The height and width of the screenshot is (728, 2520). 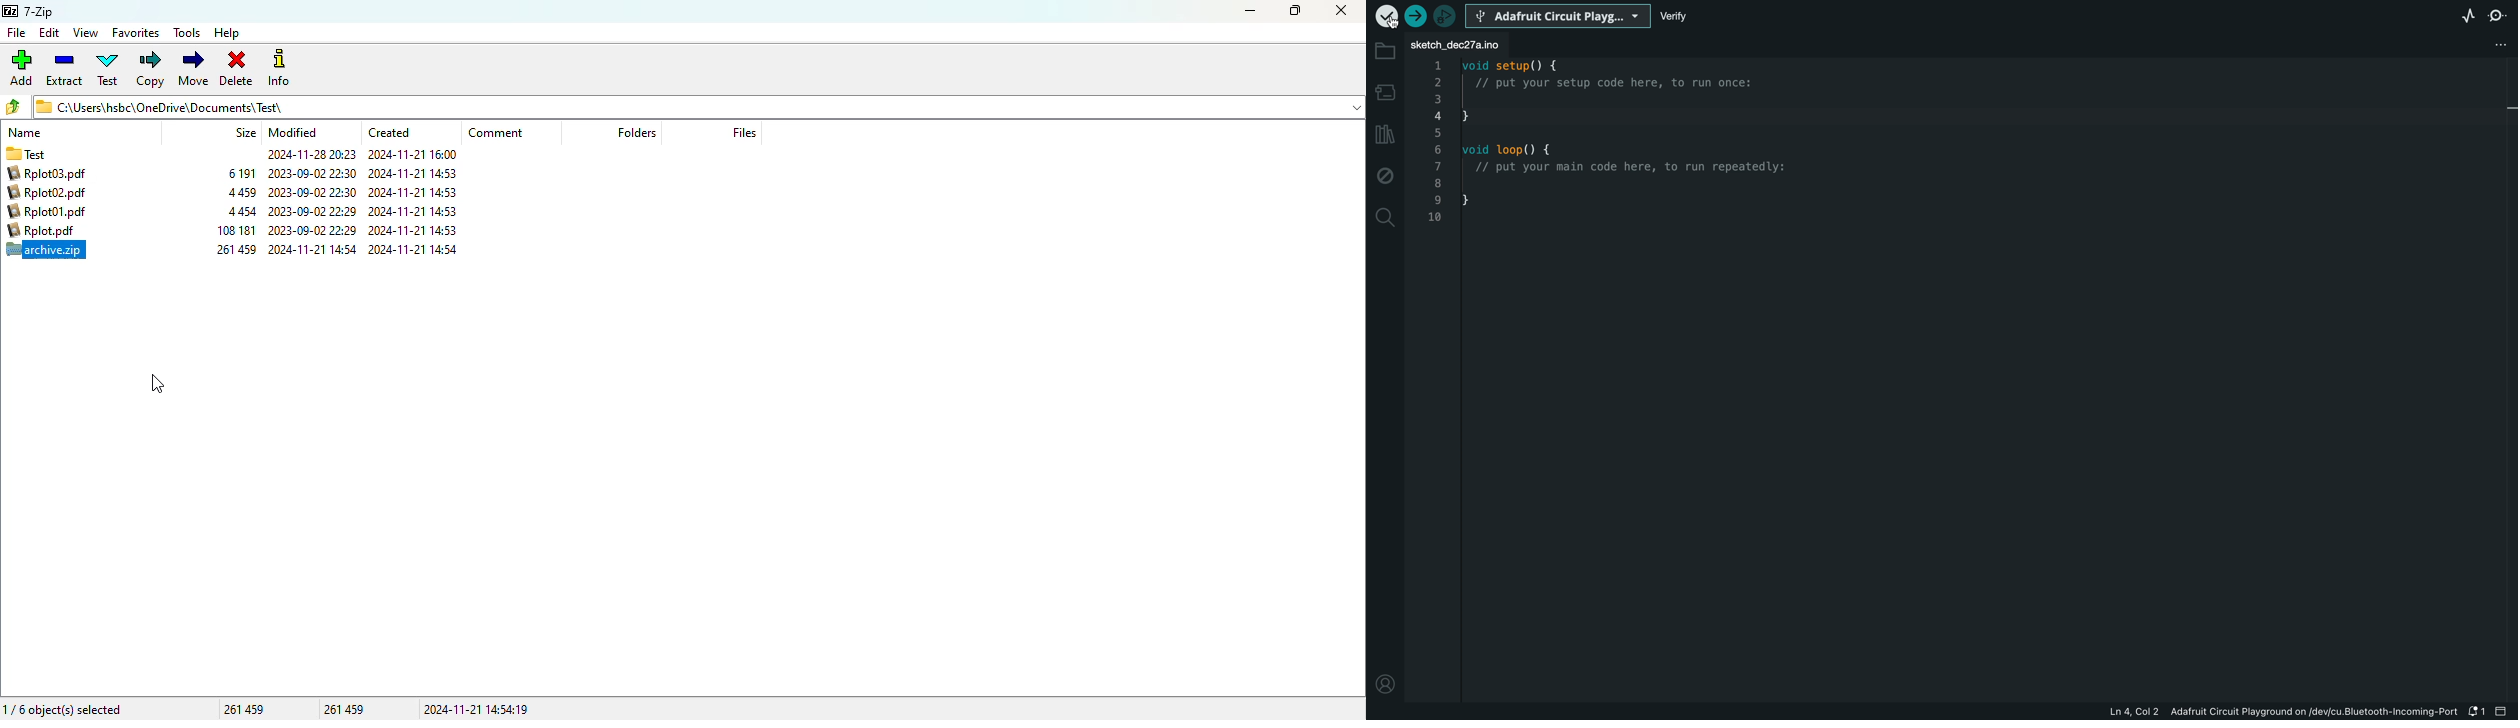 I want to click on 4 454, so click(x=242, y=230).